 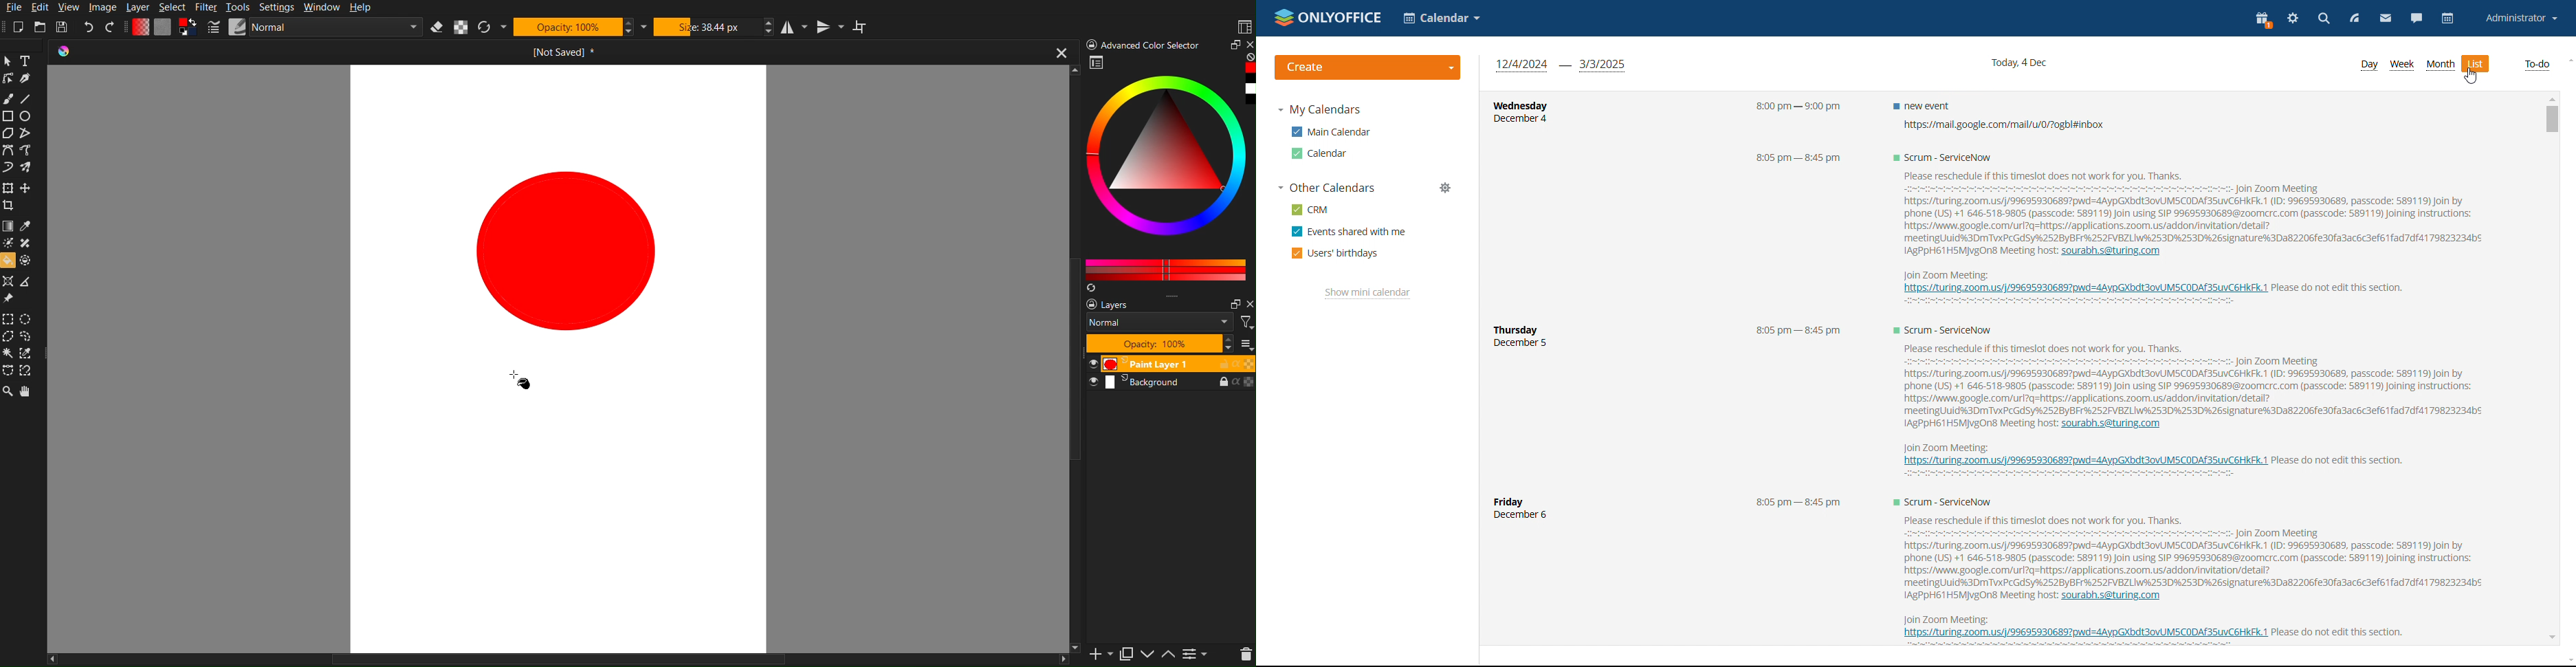 I want to click on Transform, so click(x=8, y=187).